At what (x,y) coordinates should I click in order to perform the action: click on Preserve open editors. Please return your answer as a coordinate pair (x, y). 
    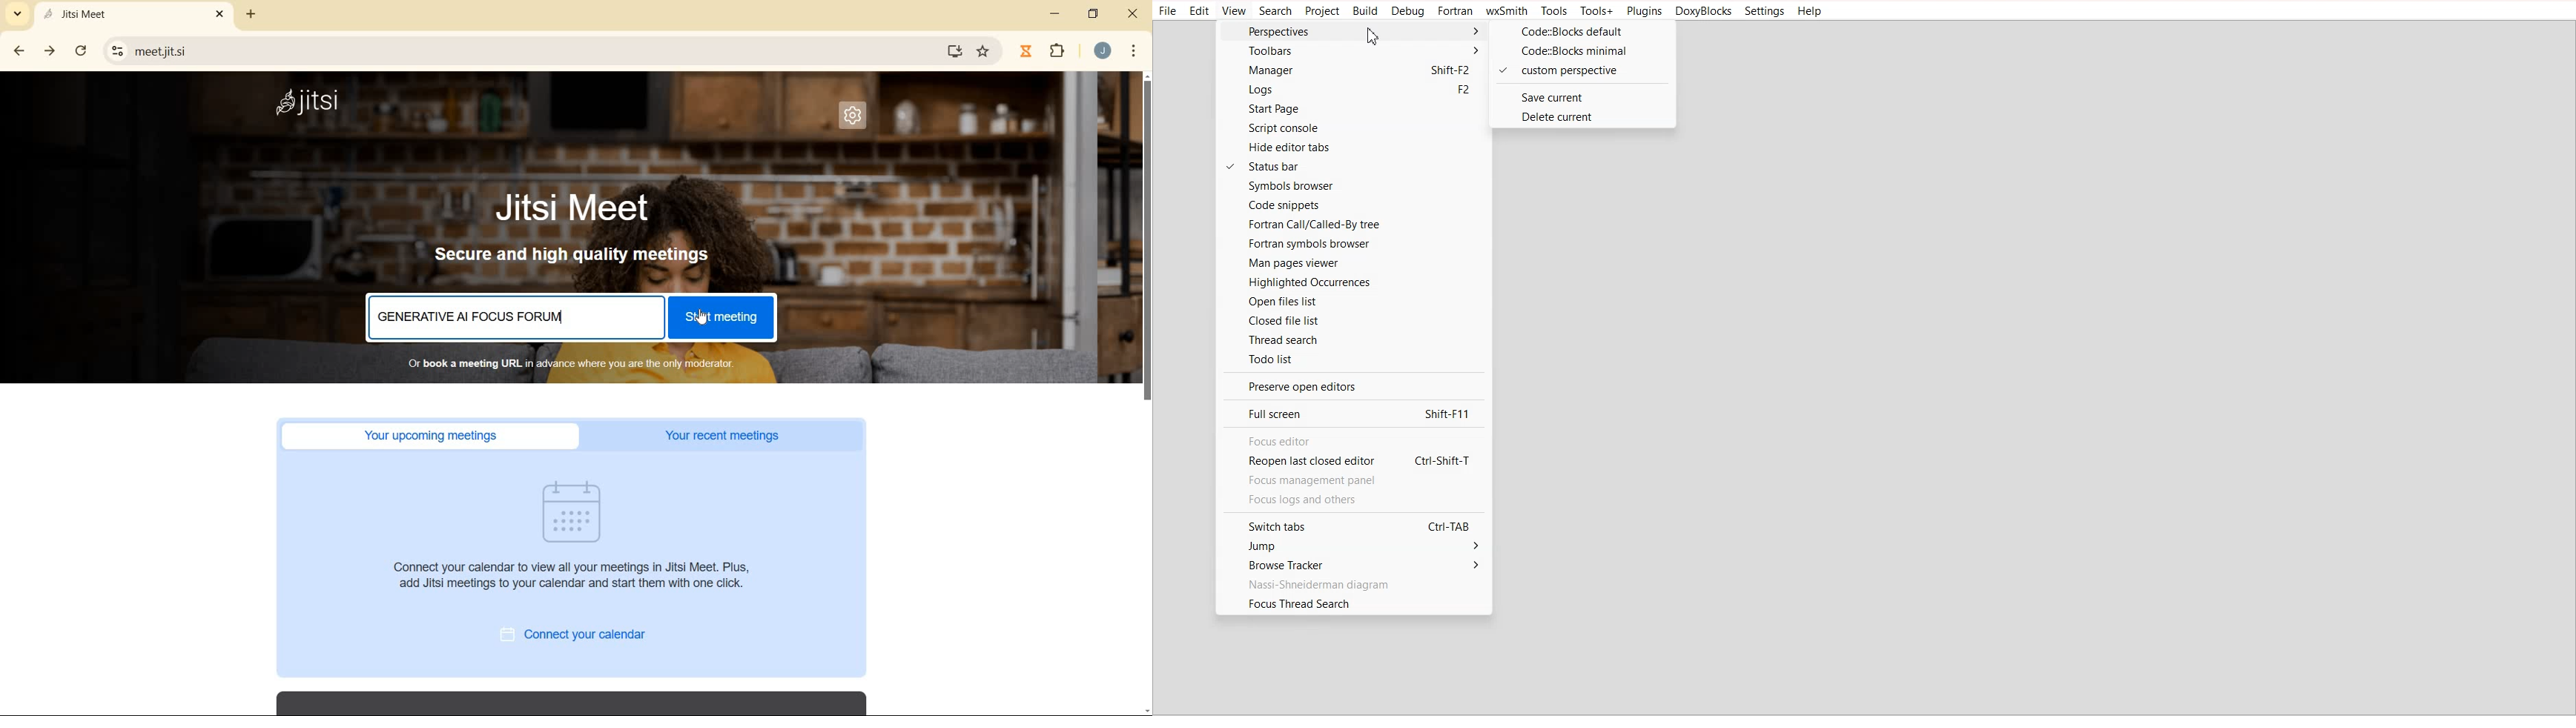
    Looking at the image, I should click on (1350, 386).